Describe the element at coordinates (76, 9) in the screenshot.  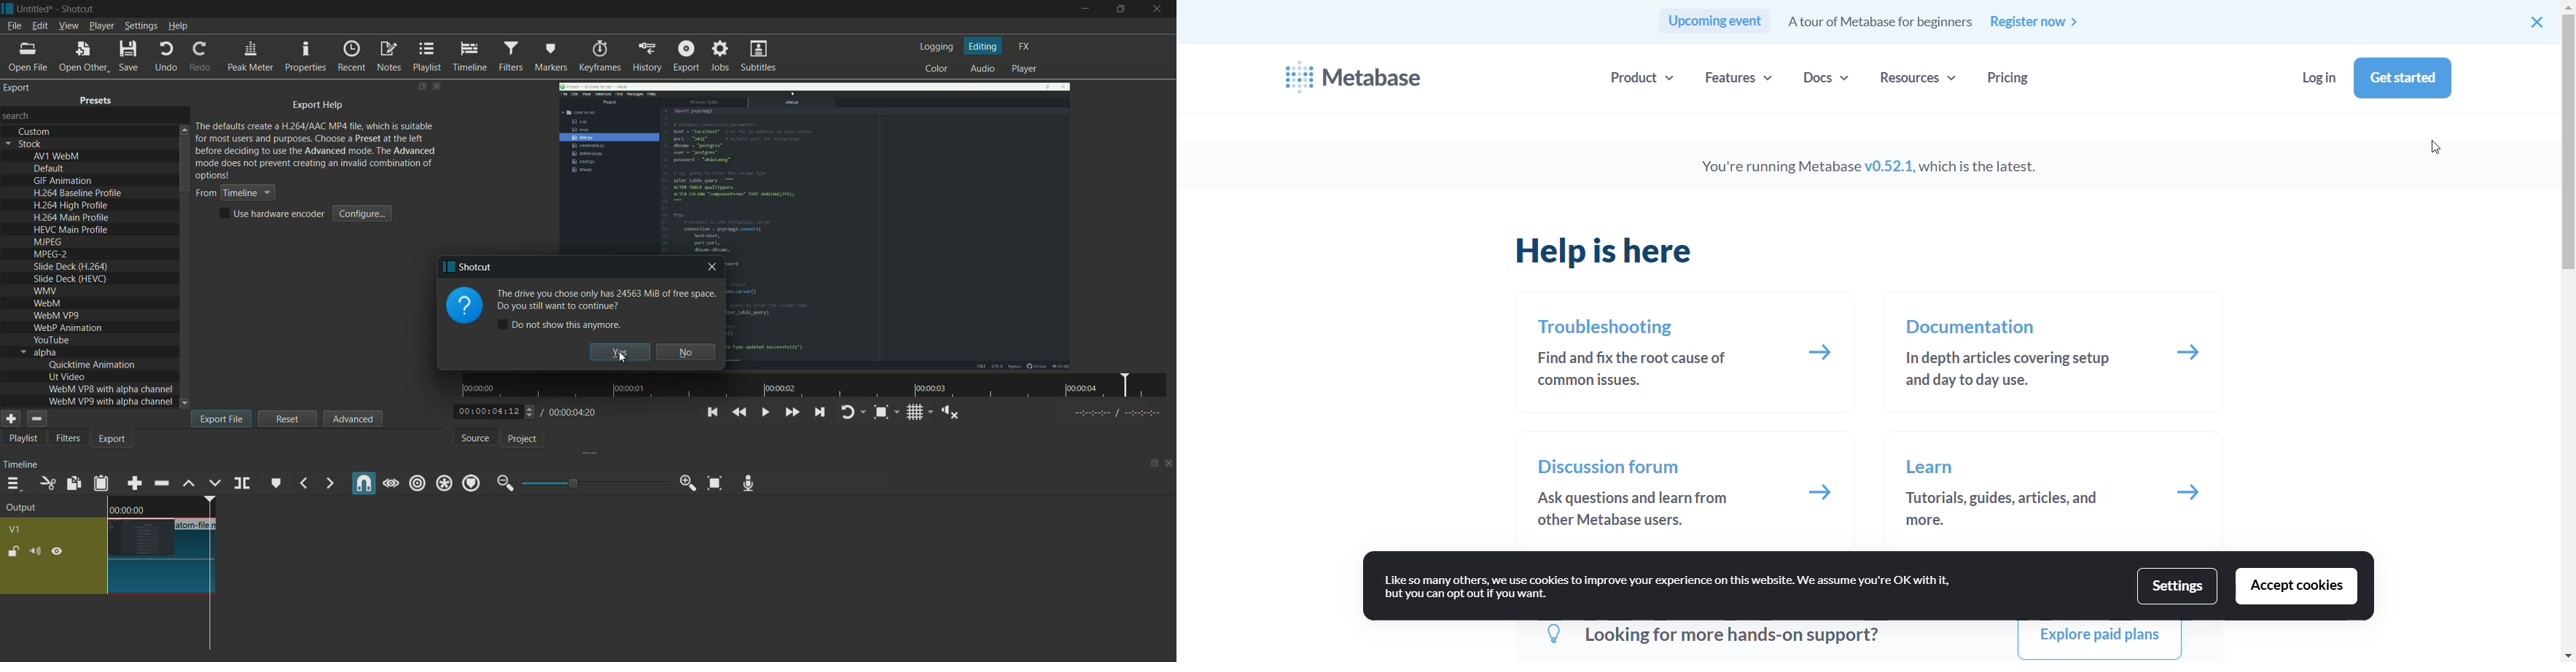
I see `app name` at that location.